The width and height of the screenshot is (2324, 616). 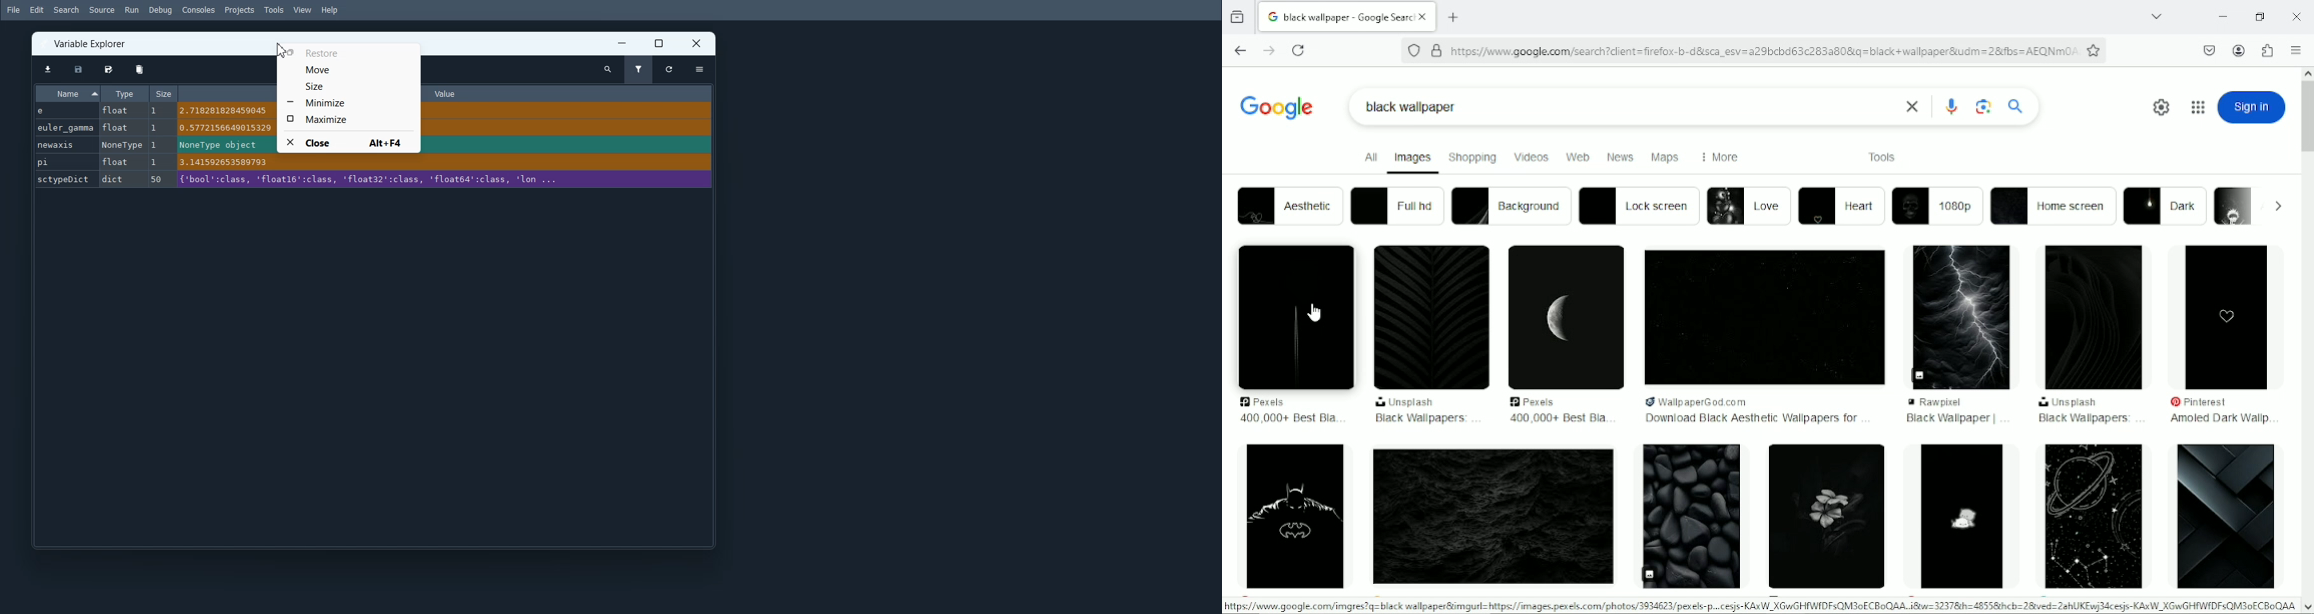 What do you see at coordinates (348, 141) in the screenshot?
I see `Close` at bounding box center [348, 141].